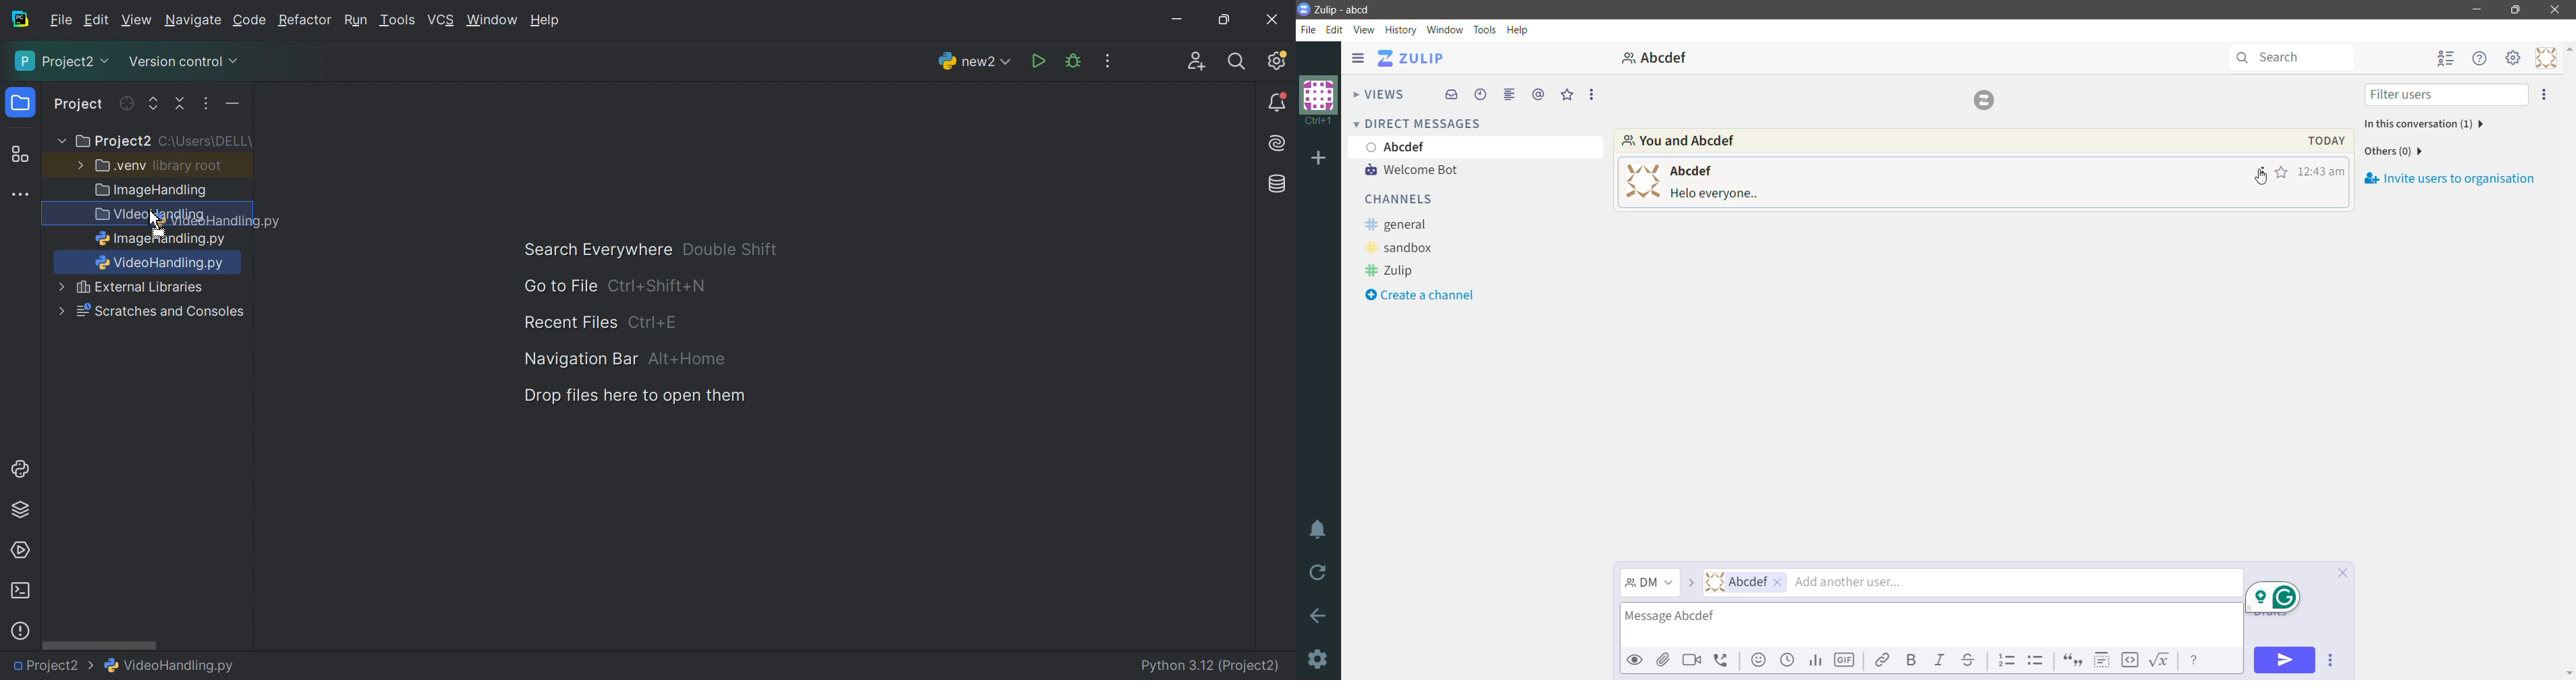 Image resolution: width=2576 pixels, height=700 pixels. Describe the element at coordinates (1407, 247) in the screenshot. I see `sandbox` at that location.